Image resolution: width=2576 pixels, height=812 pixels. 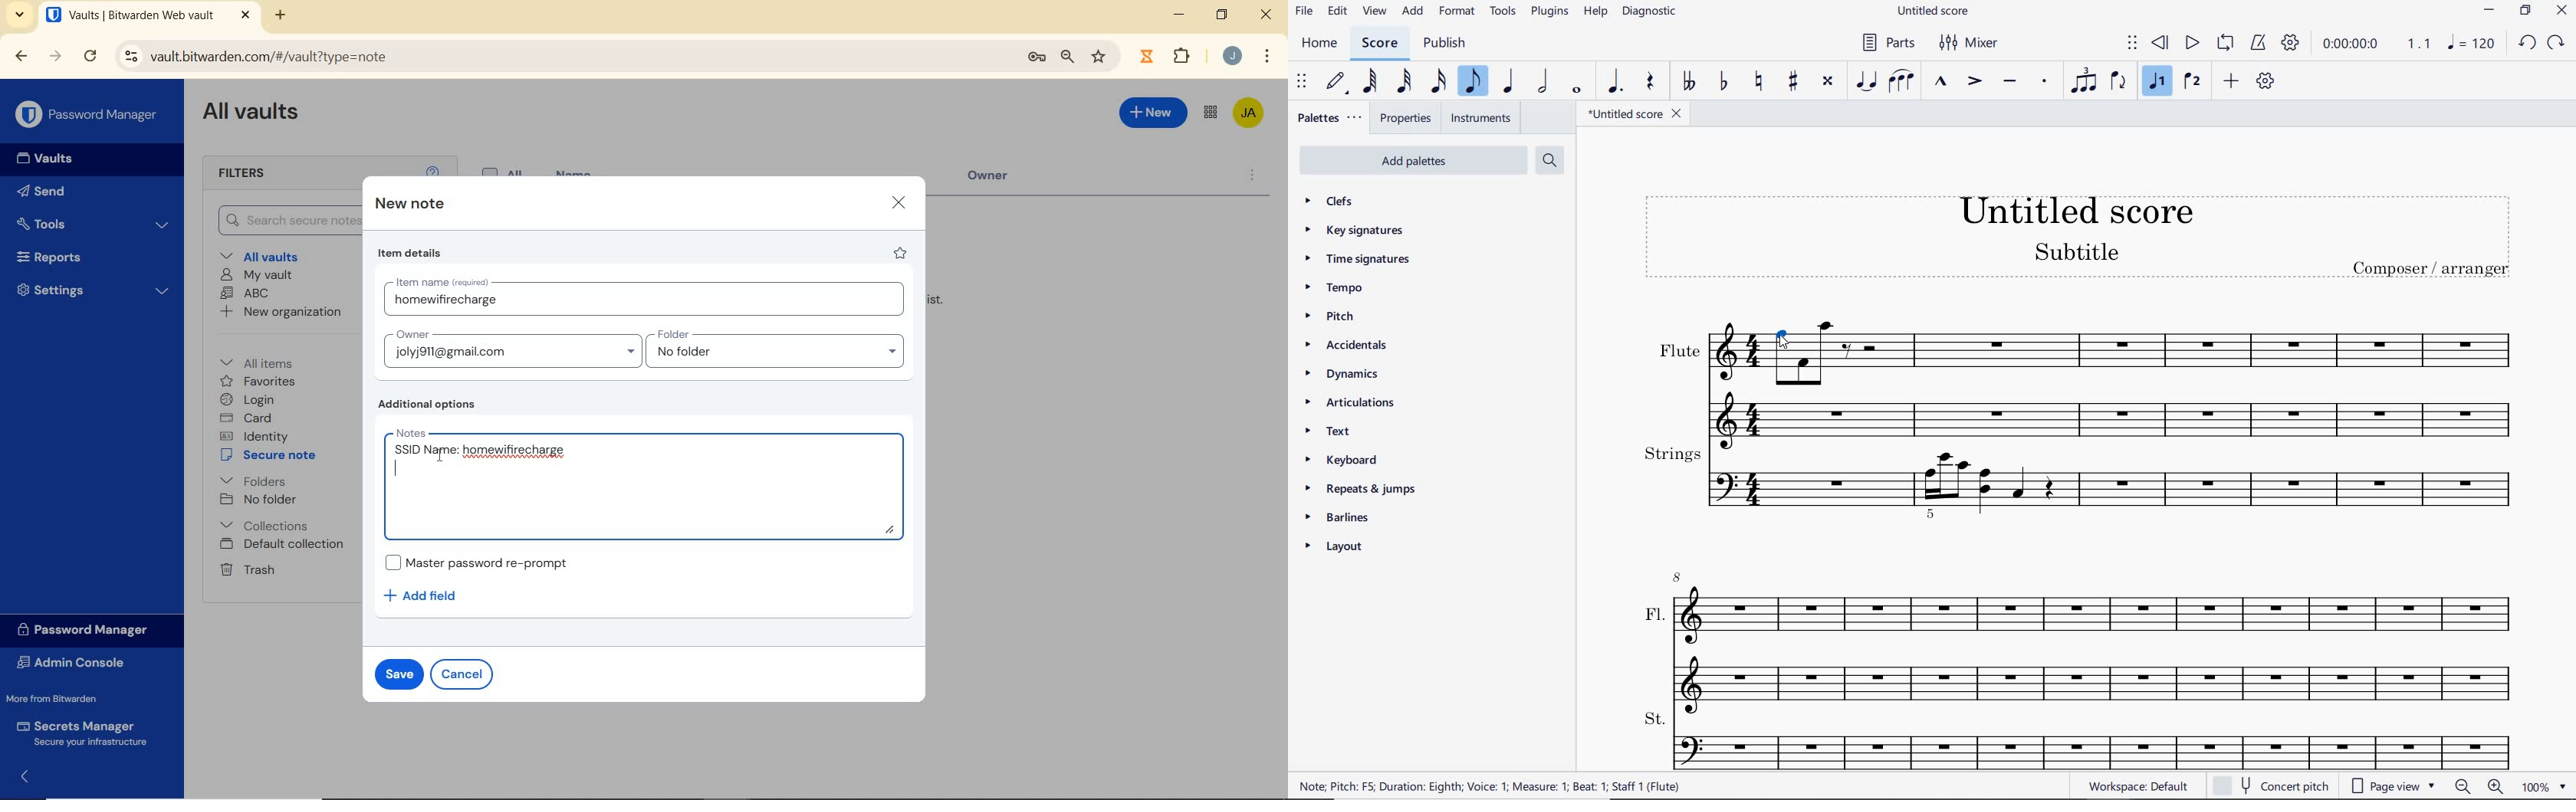 I want to click on cancel, so click(x=462, y=675).